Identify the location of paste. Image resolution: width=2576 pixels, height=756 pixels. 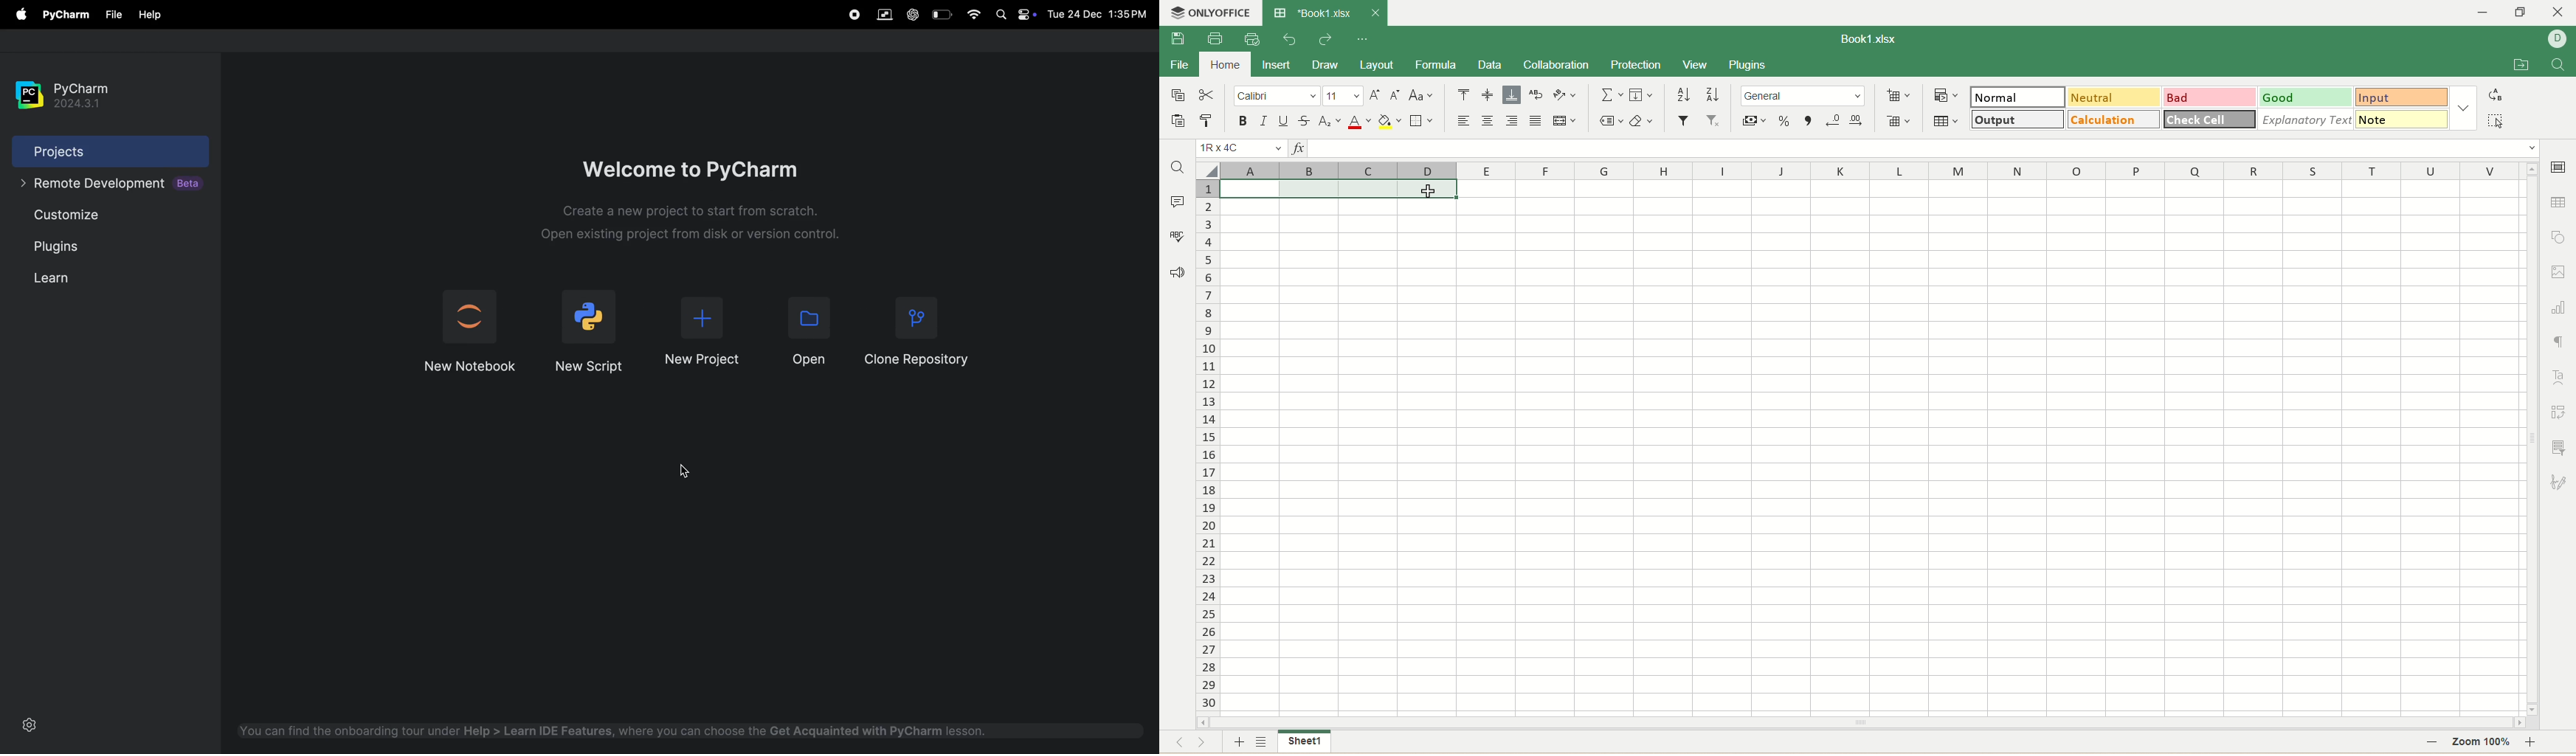
(1179, 120).